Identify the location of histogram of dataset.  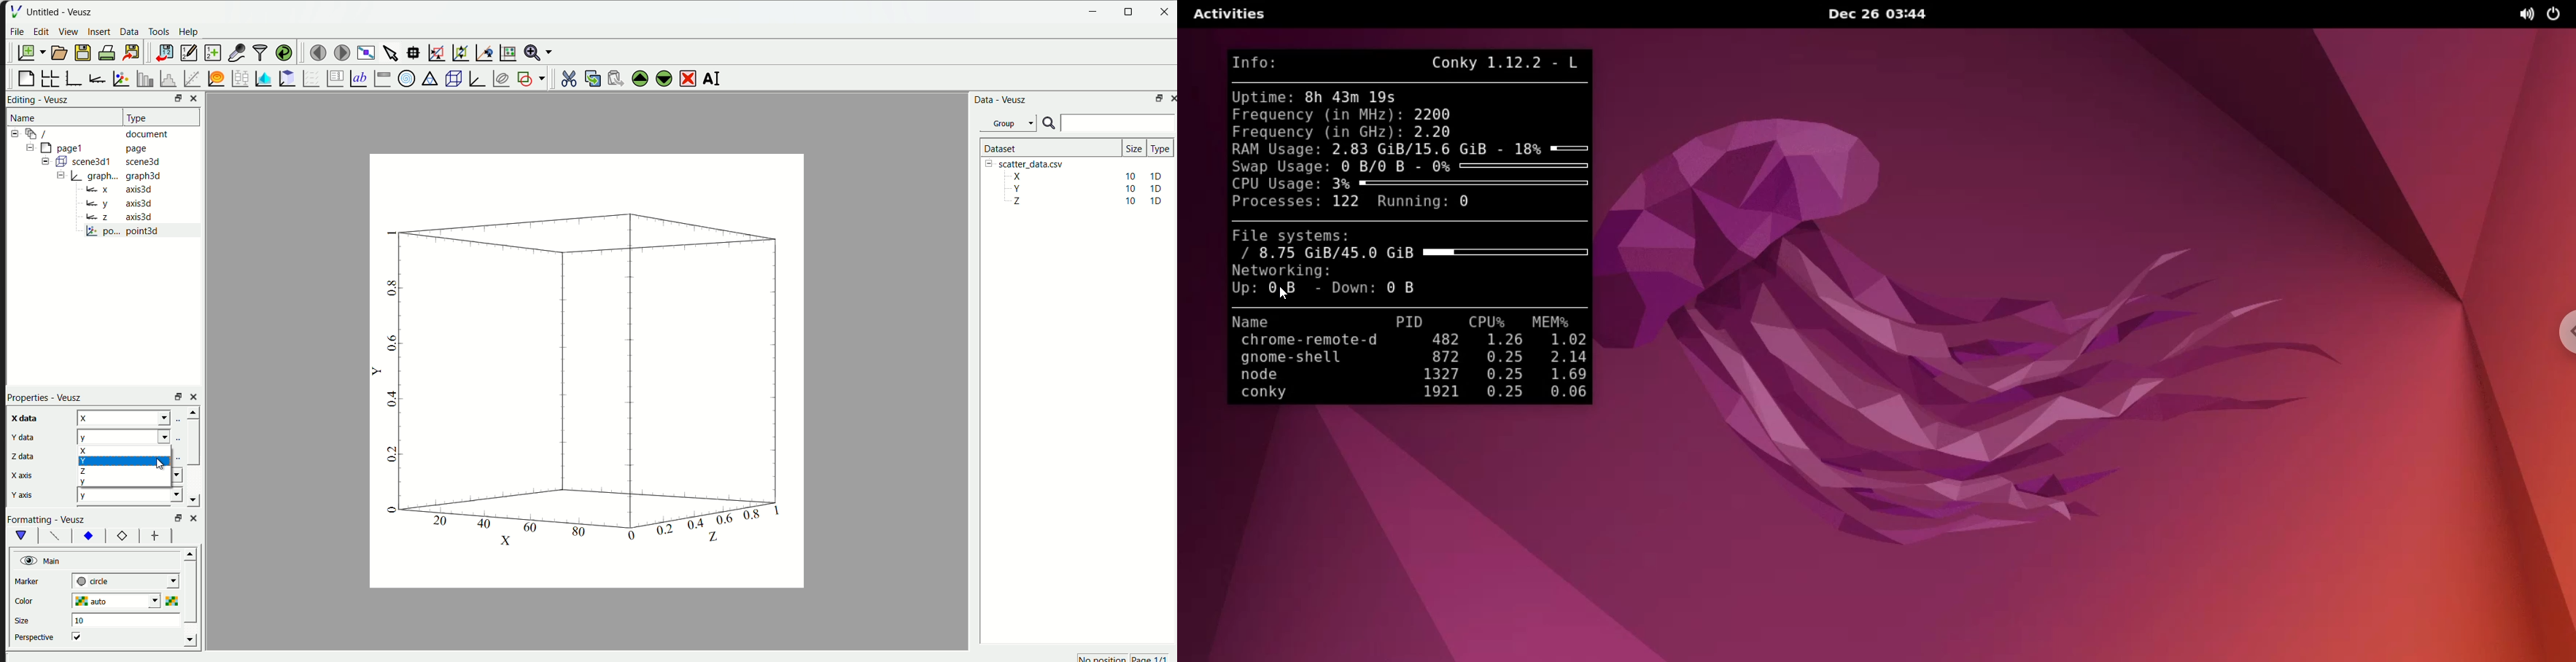
(166, 78).